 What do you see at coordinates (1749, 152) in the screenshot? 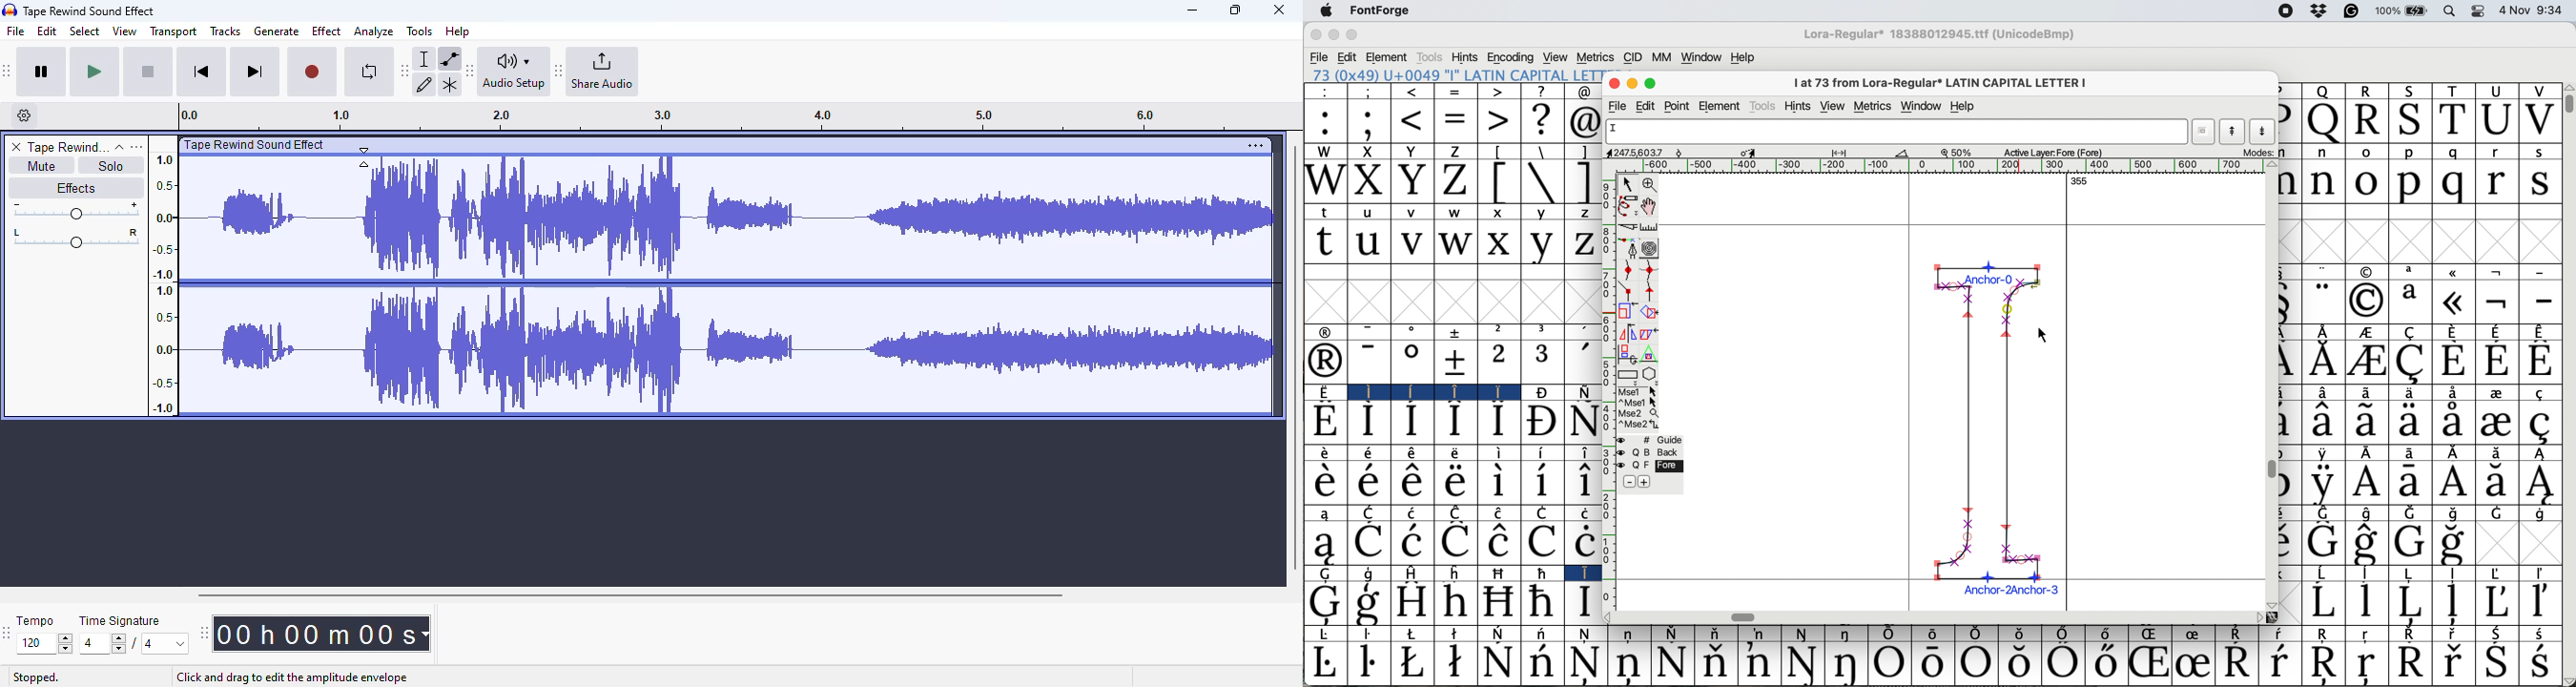
I see `` at bounding box center [1749, 152].